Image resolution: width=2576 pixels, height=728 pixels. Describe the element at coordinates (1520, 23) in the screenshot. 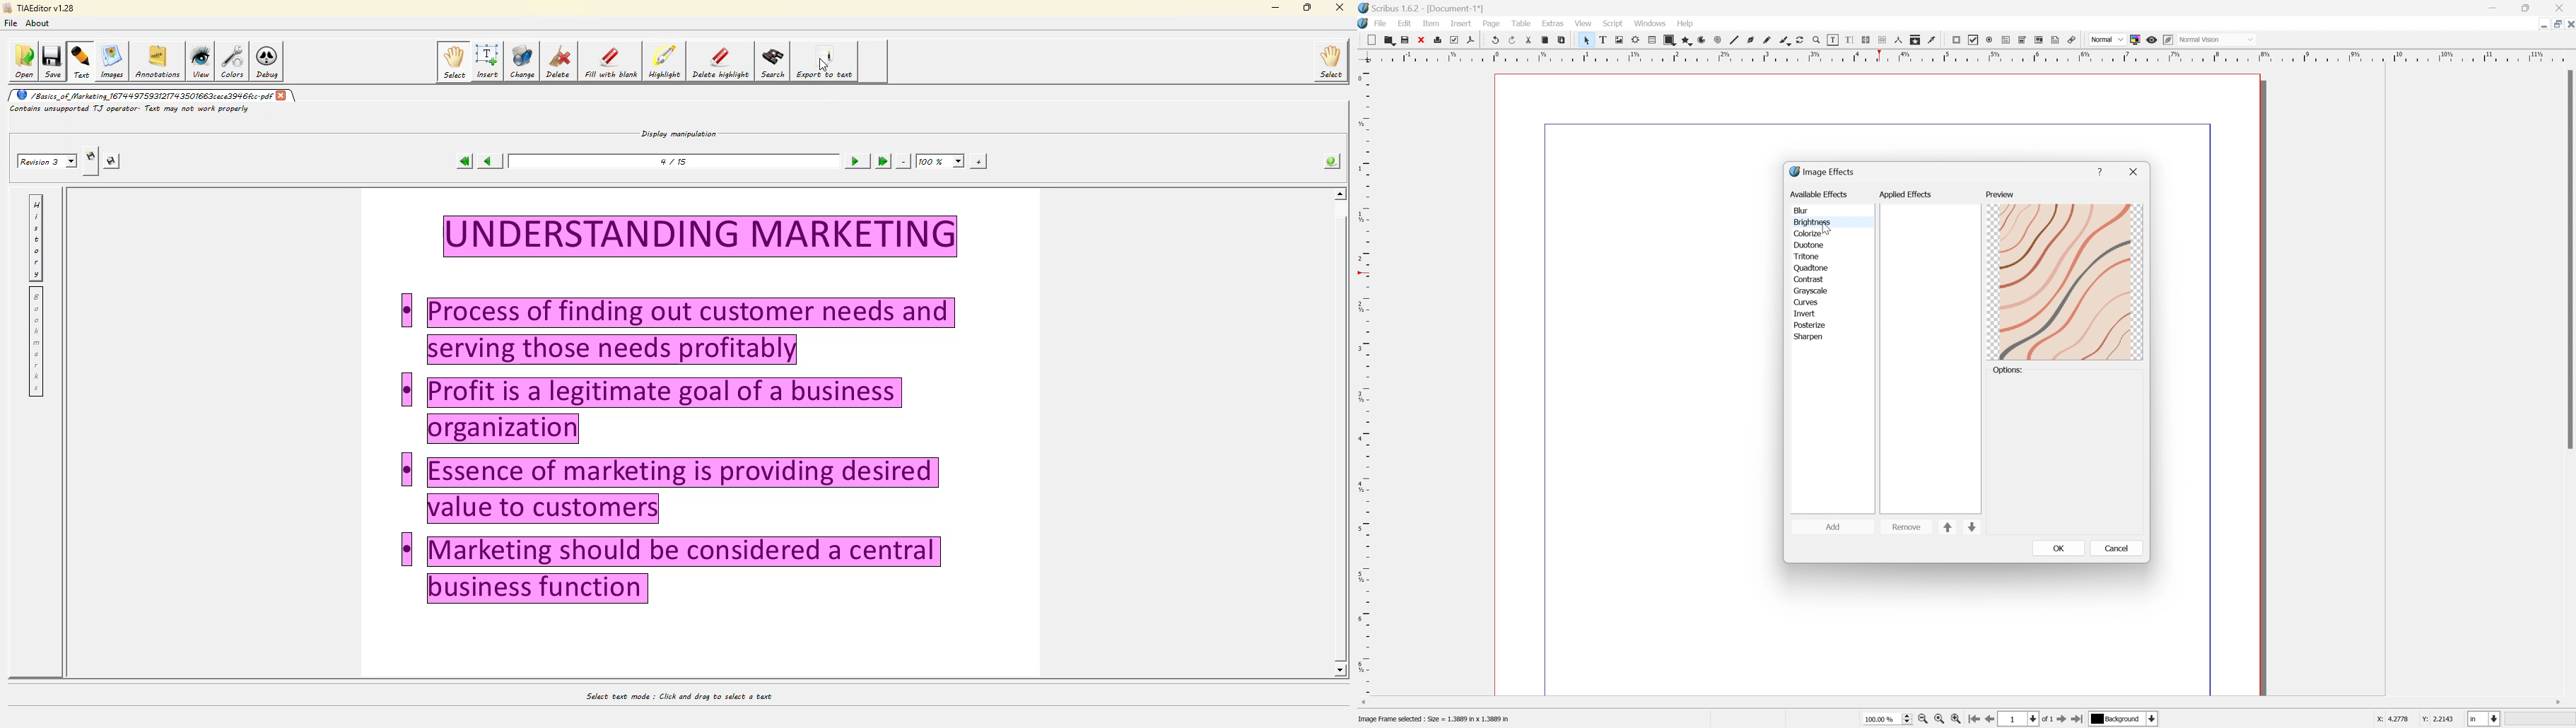

I see `Table` at that location.